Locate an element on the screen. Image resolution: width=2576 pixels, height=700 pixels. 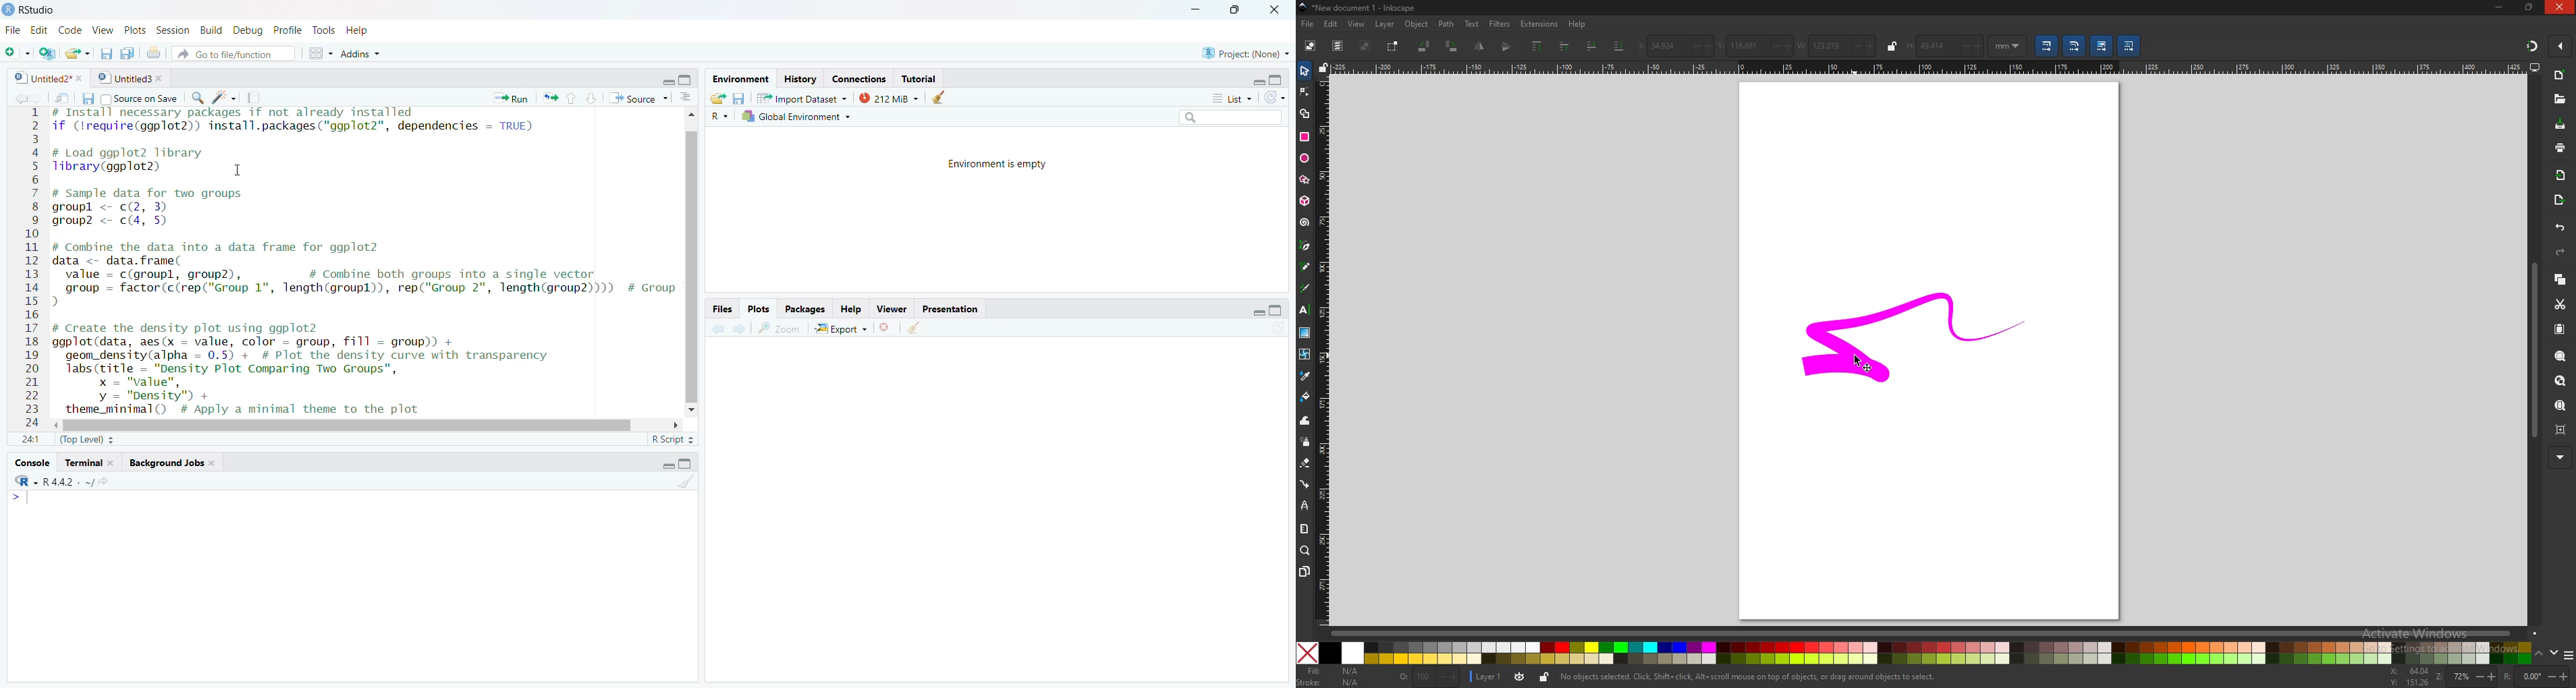
up is located at coordinates (2540, 653).